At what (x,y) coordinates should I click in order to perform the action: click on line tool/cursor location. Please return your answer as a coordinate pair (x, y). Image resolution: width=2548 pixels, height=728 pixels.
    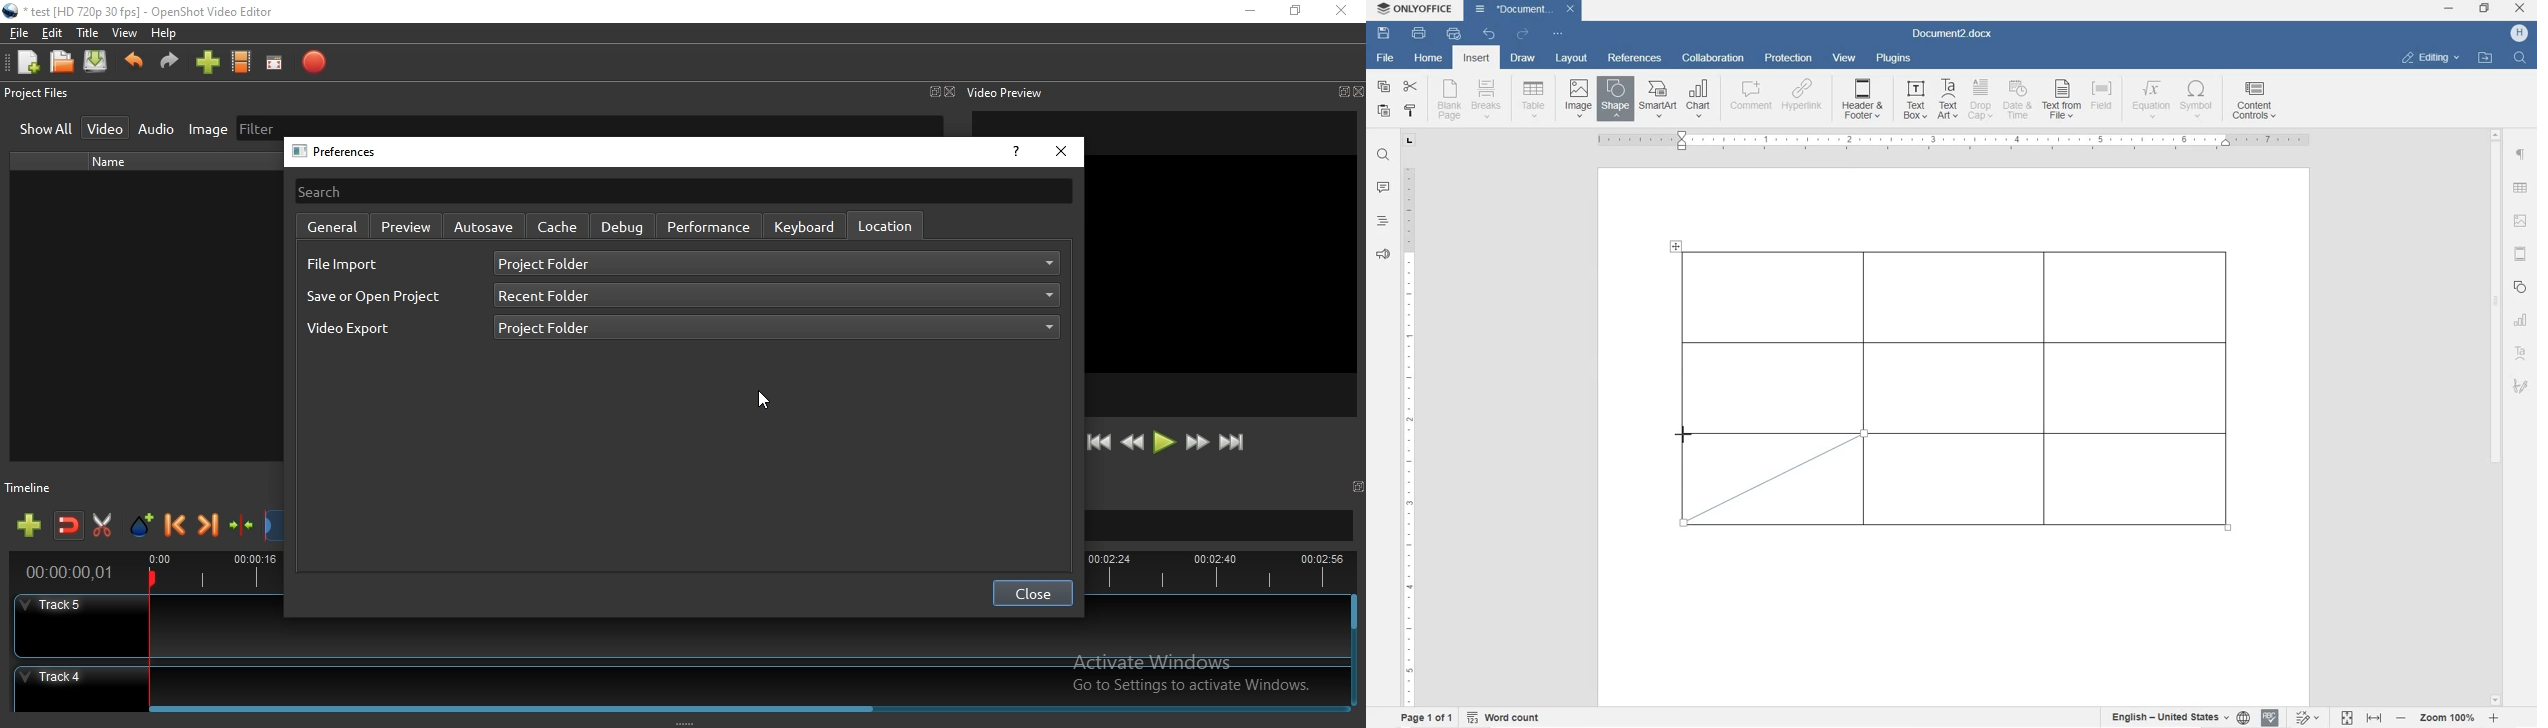
    Looking at the image, I should click on (1685, 434).